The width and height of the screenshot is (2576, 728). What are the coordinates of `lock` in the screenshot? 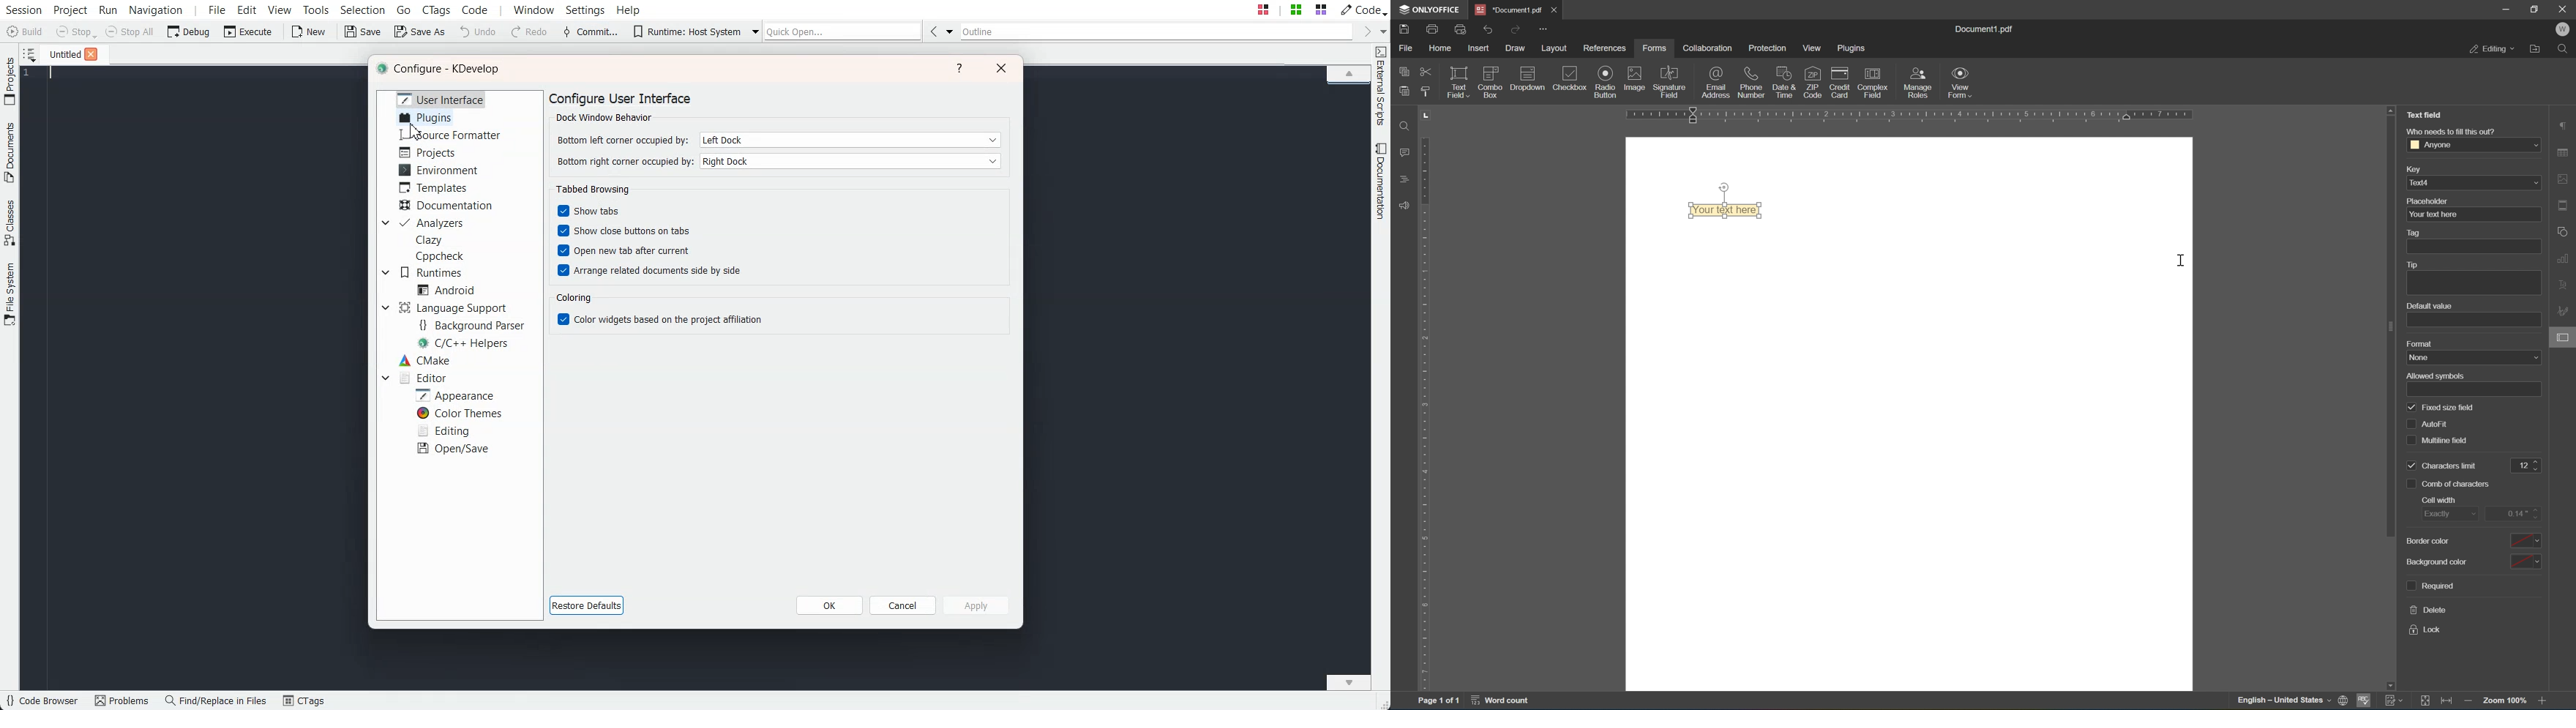 It's located at (2431, 630).